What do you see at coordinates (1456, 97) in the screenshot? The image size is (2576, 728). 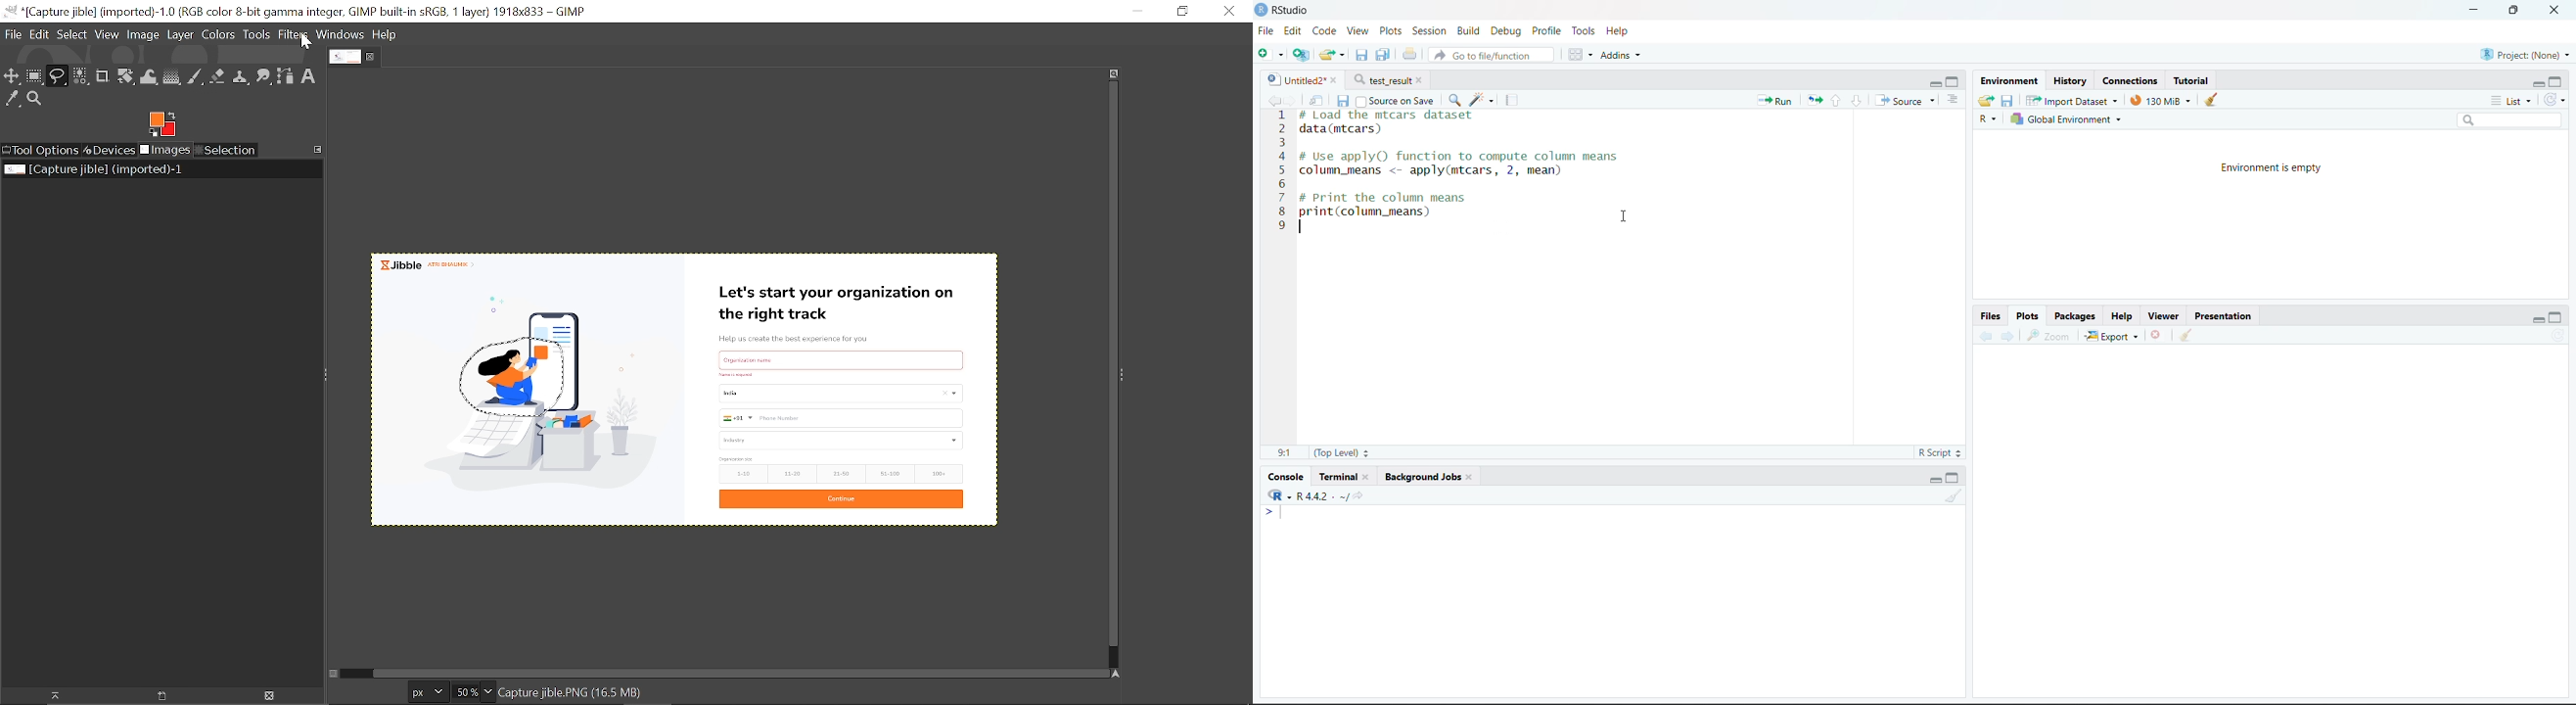 I see `Find/Replace` at bounding box center [1456, 97].